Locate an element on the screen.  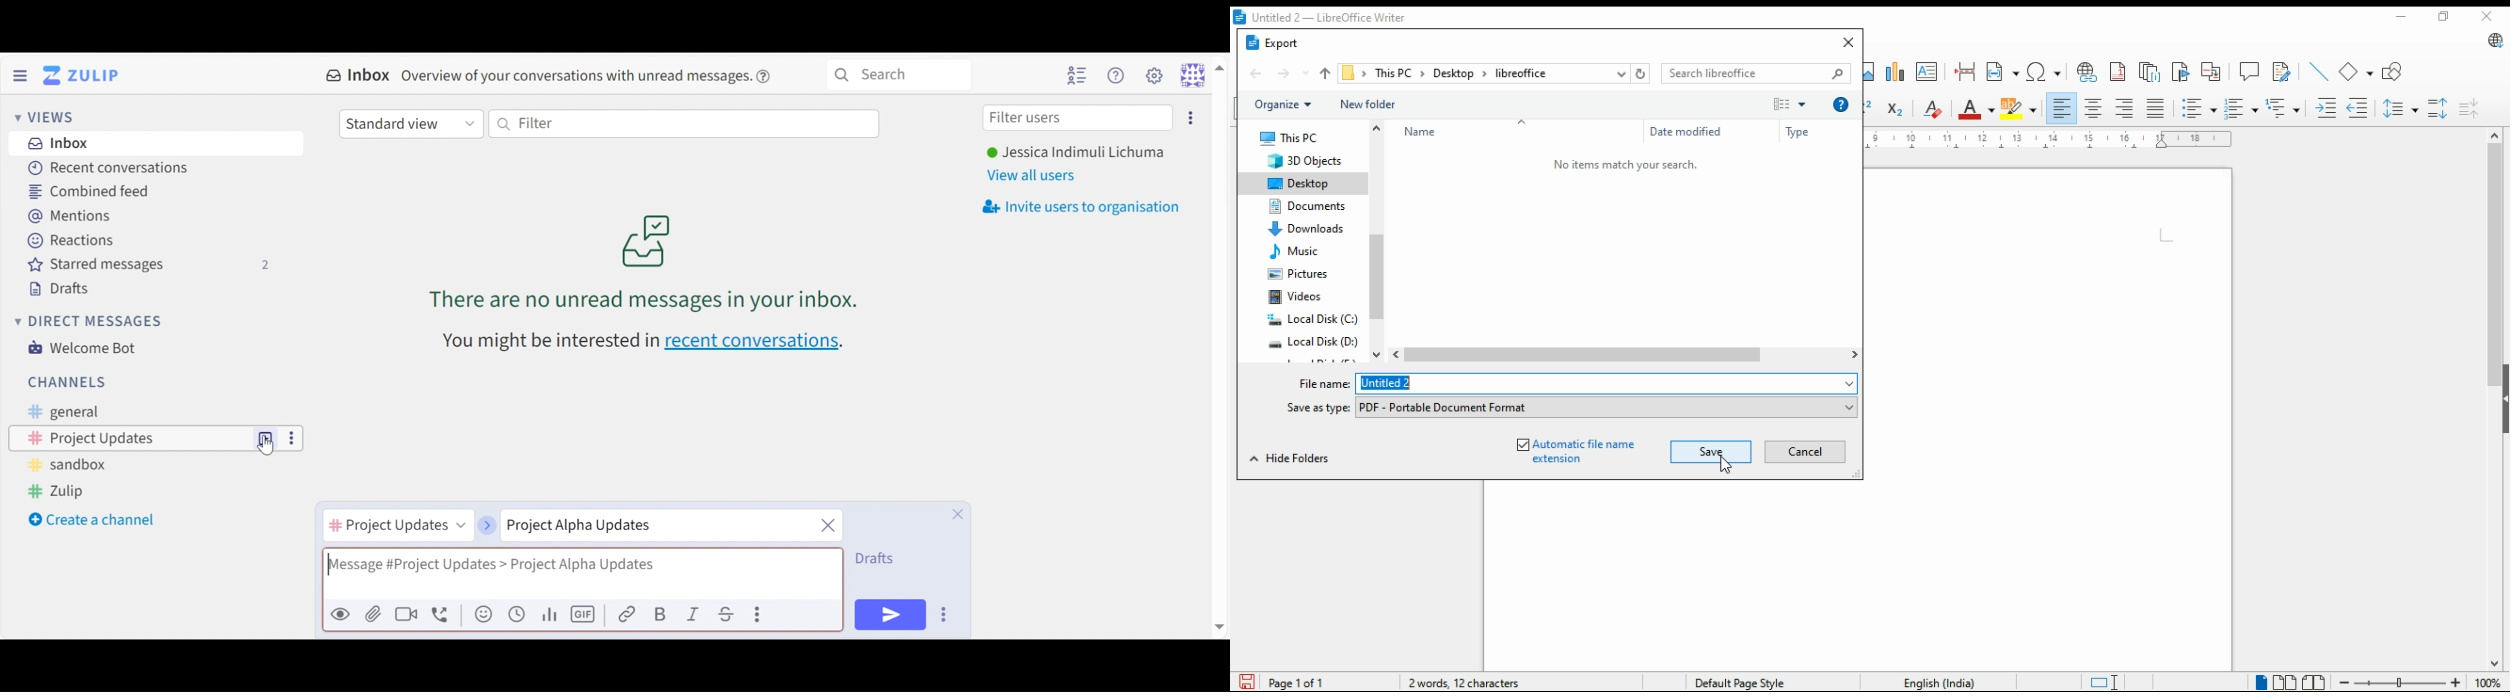
Inbox is located at coordinates (359, 76).